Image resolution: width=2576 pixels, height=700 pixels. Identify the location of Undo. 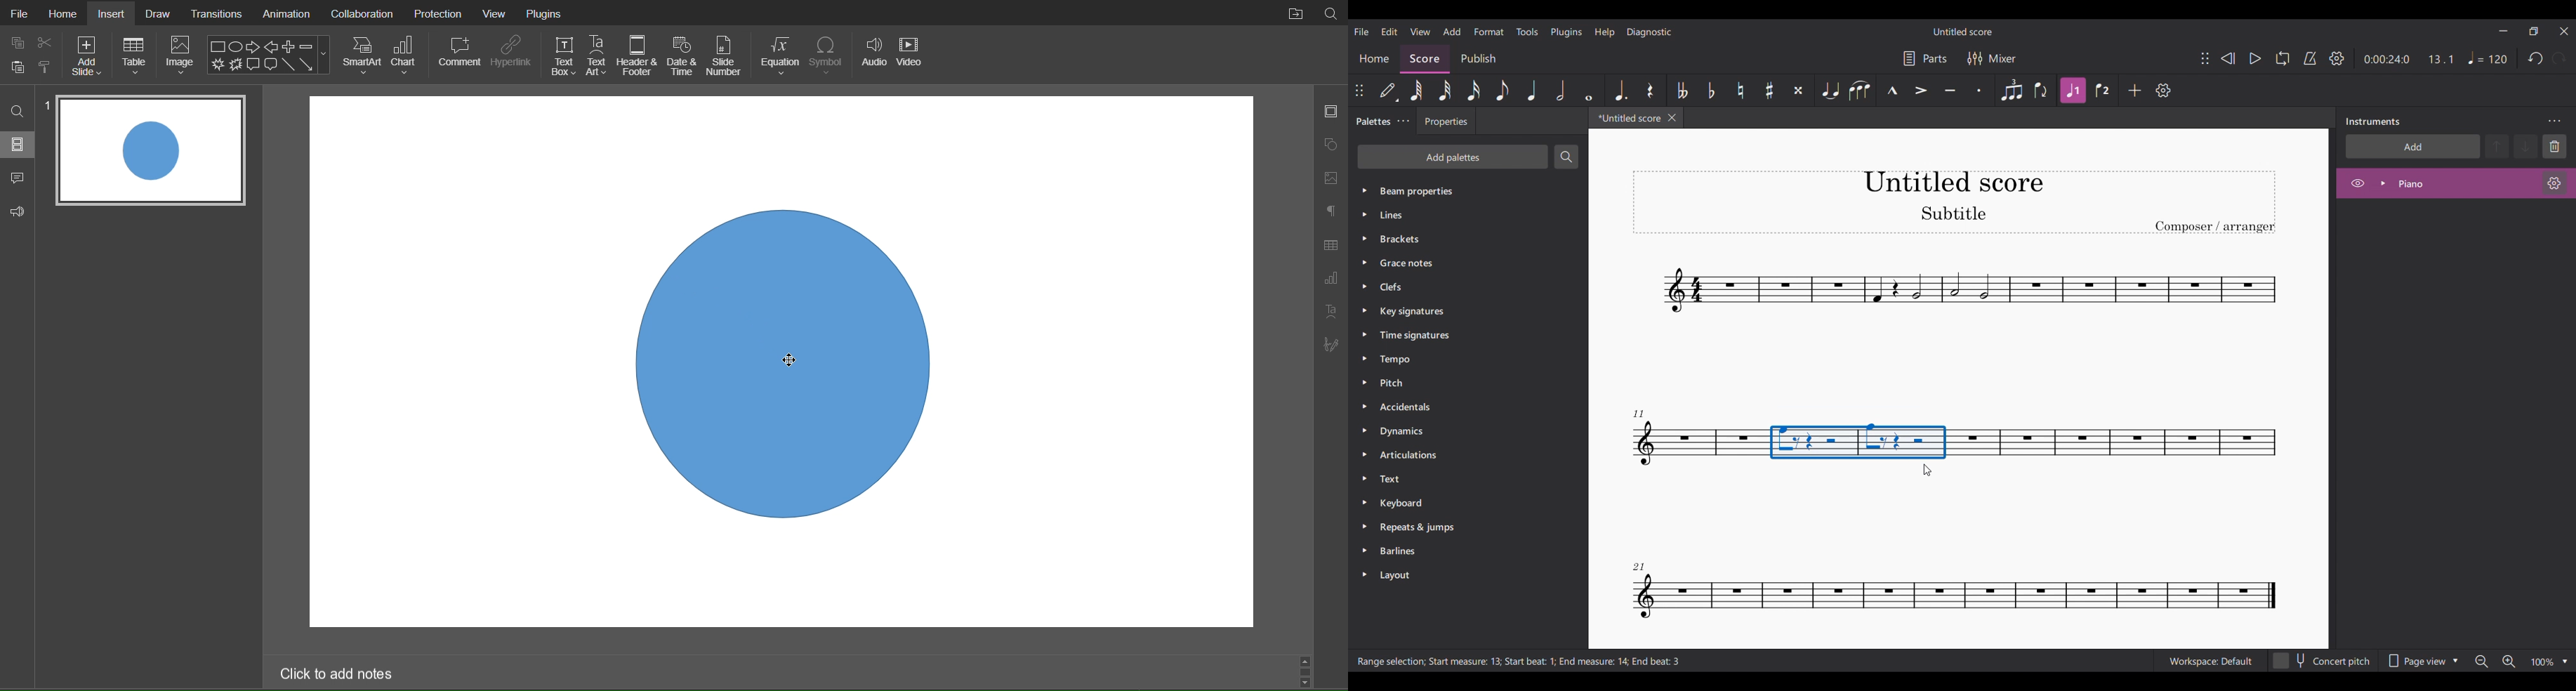
(2537, 58).